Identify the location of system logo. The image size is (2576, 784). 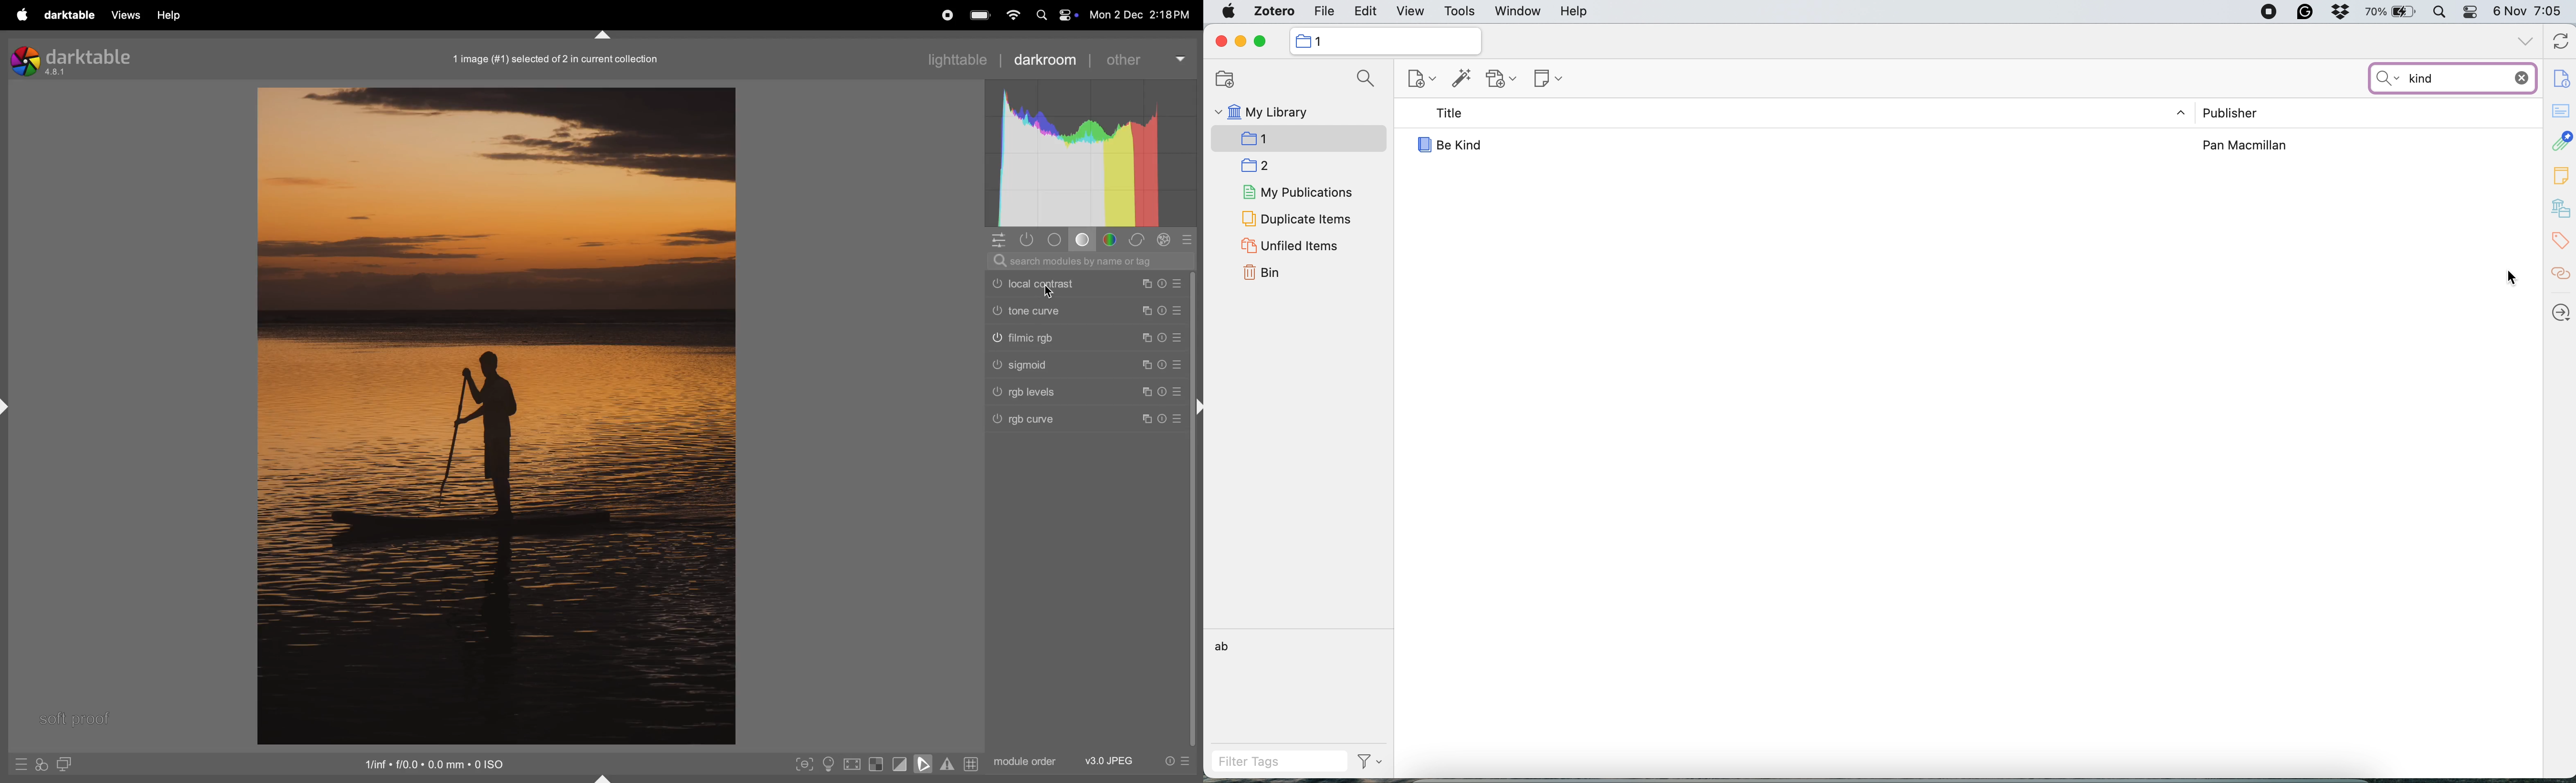
(1226, 12).